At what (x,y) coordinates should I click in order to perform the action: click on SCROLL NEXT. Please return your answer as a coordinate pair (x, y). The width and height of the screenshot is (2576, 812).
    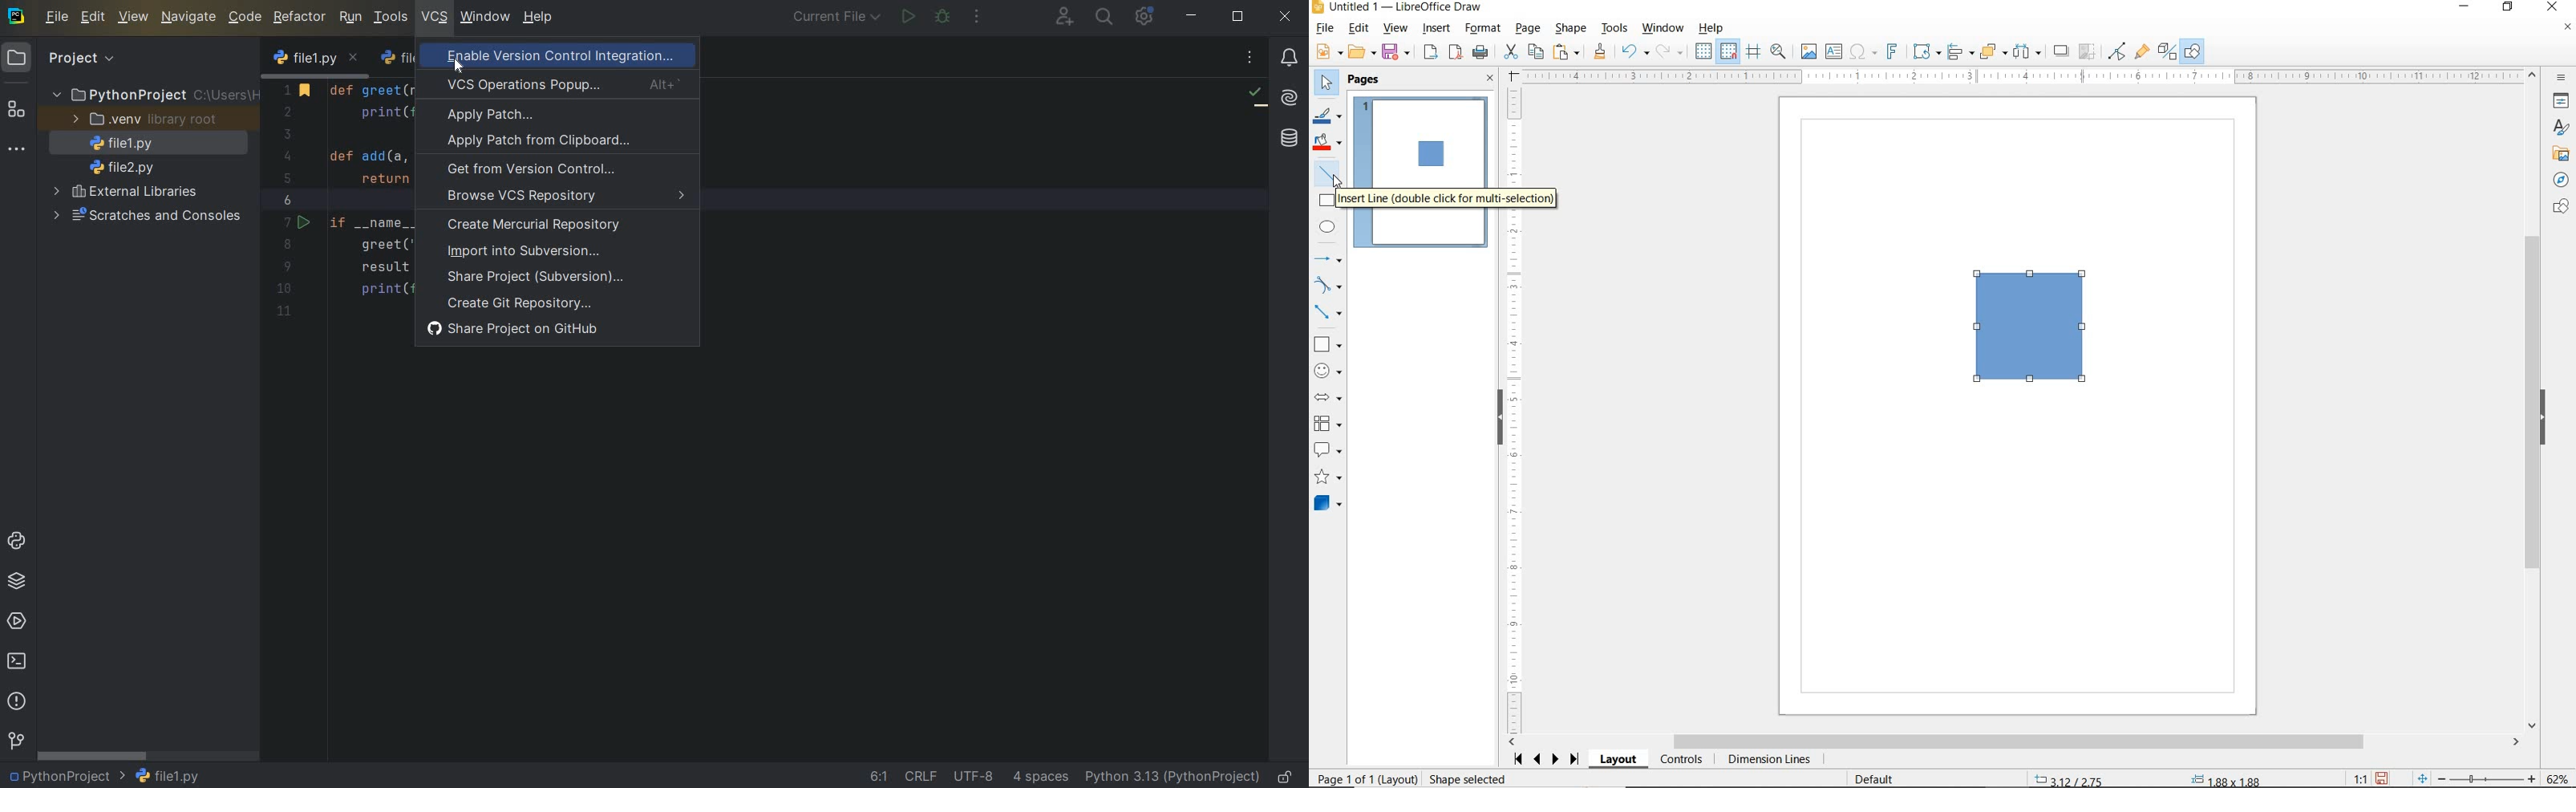
    Looking at the image, I should click on (1547, 759).